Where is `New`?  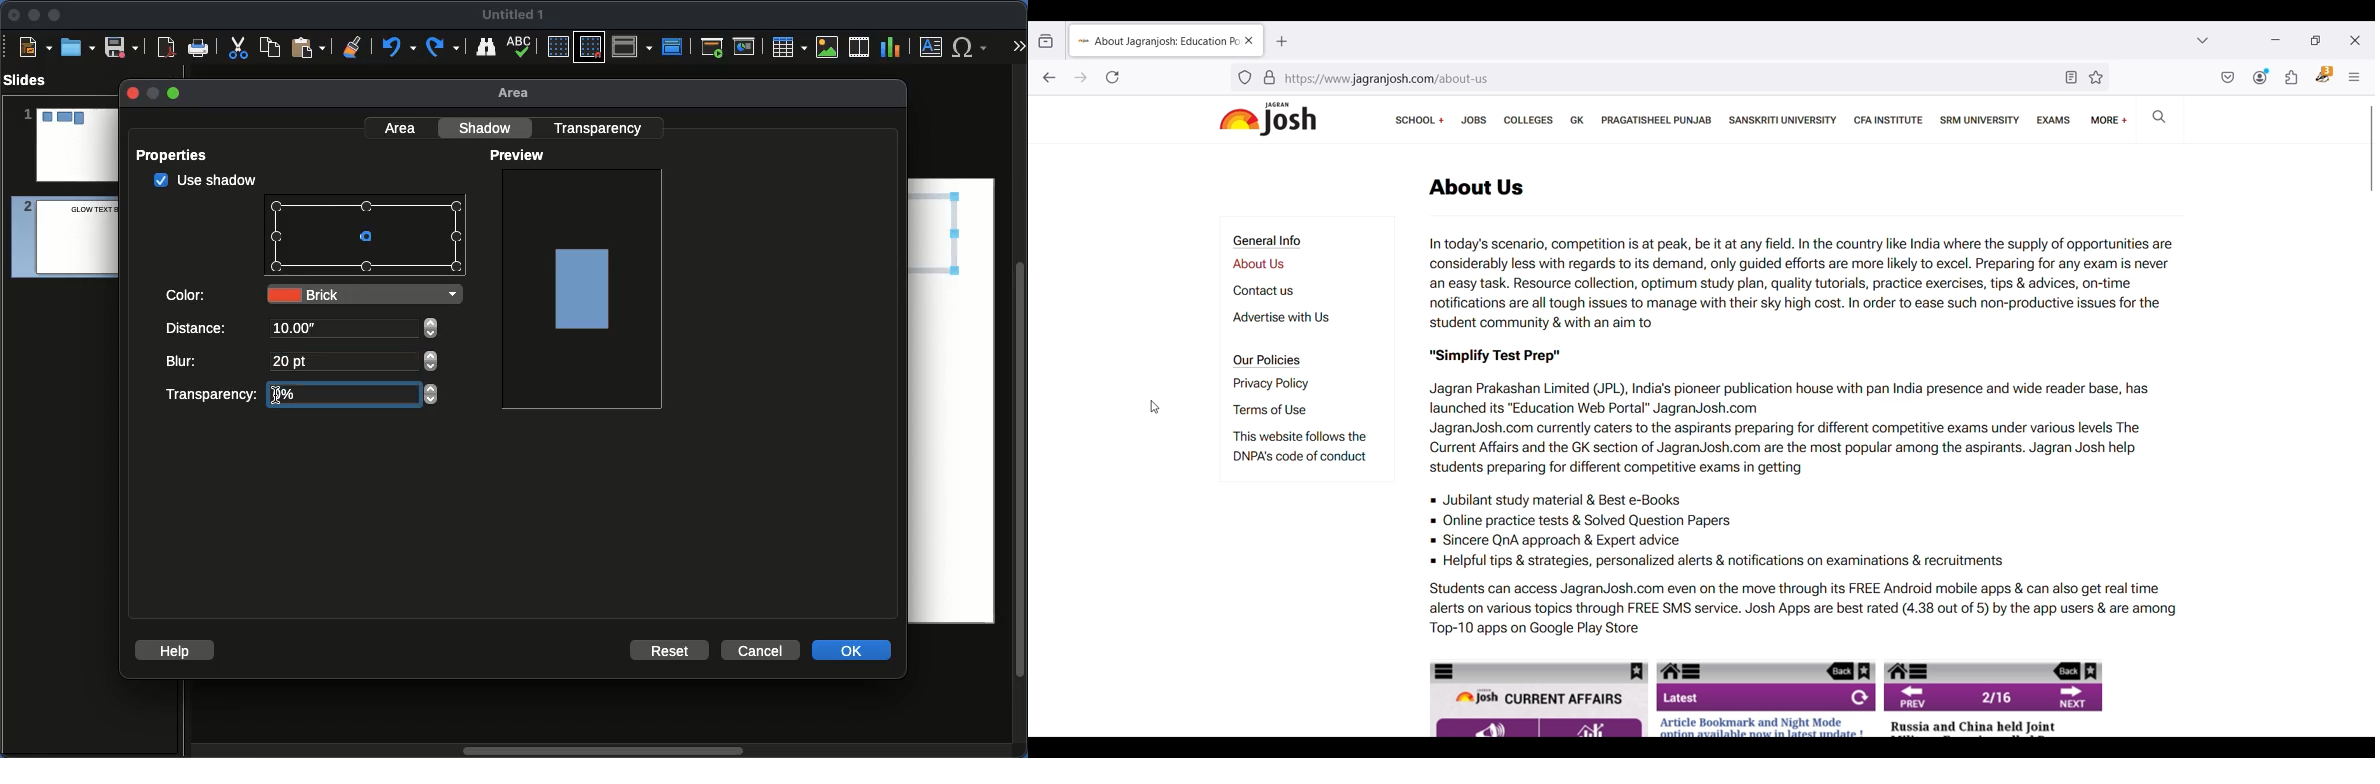 New is located at coordinates (35, 46).